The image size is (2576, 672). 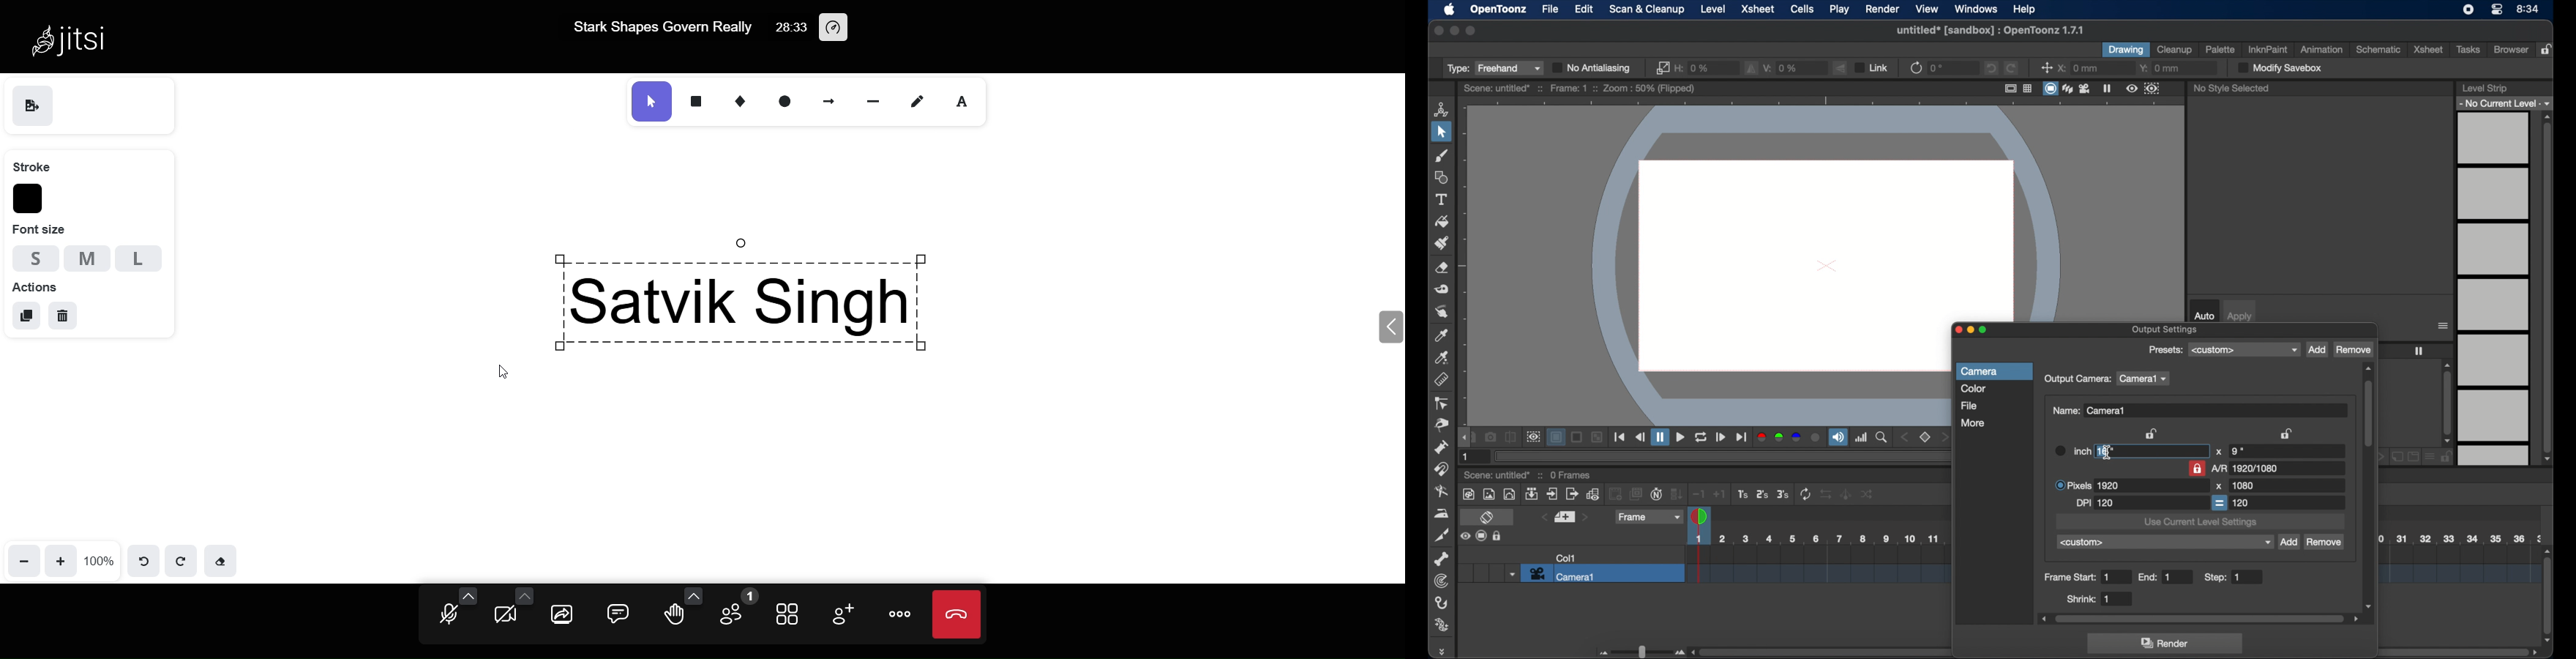 What do you see at coordinates (220, 559) in the screenshot?
I see `eraser` at bounding box center [220, 559].